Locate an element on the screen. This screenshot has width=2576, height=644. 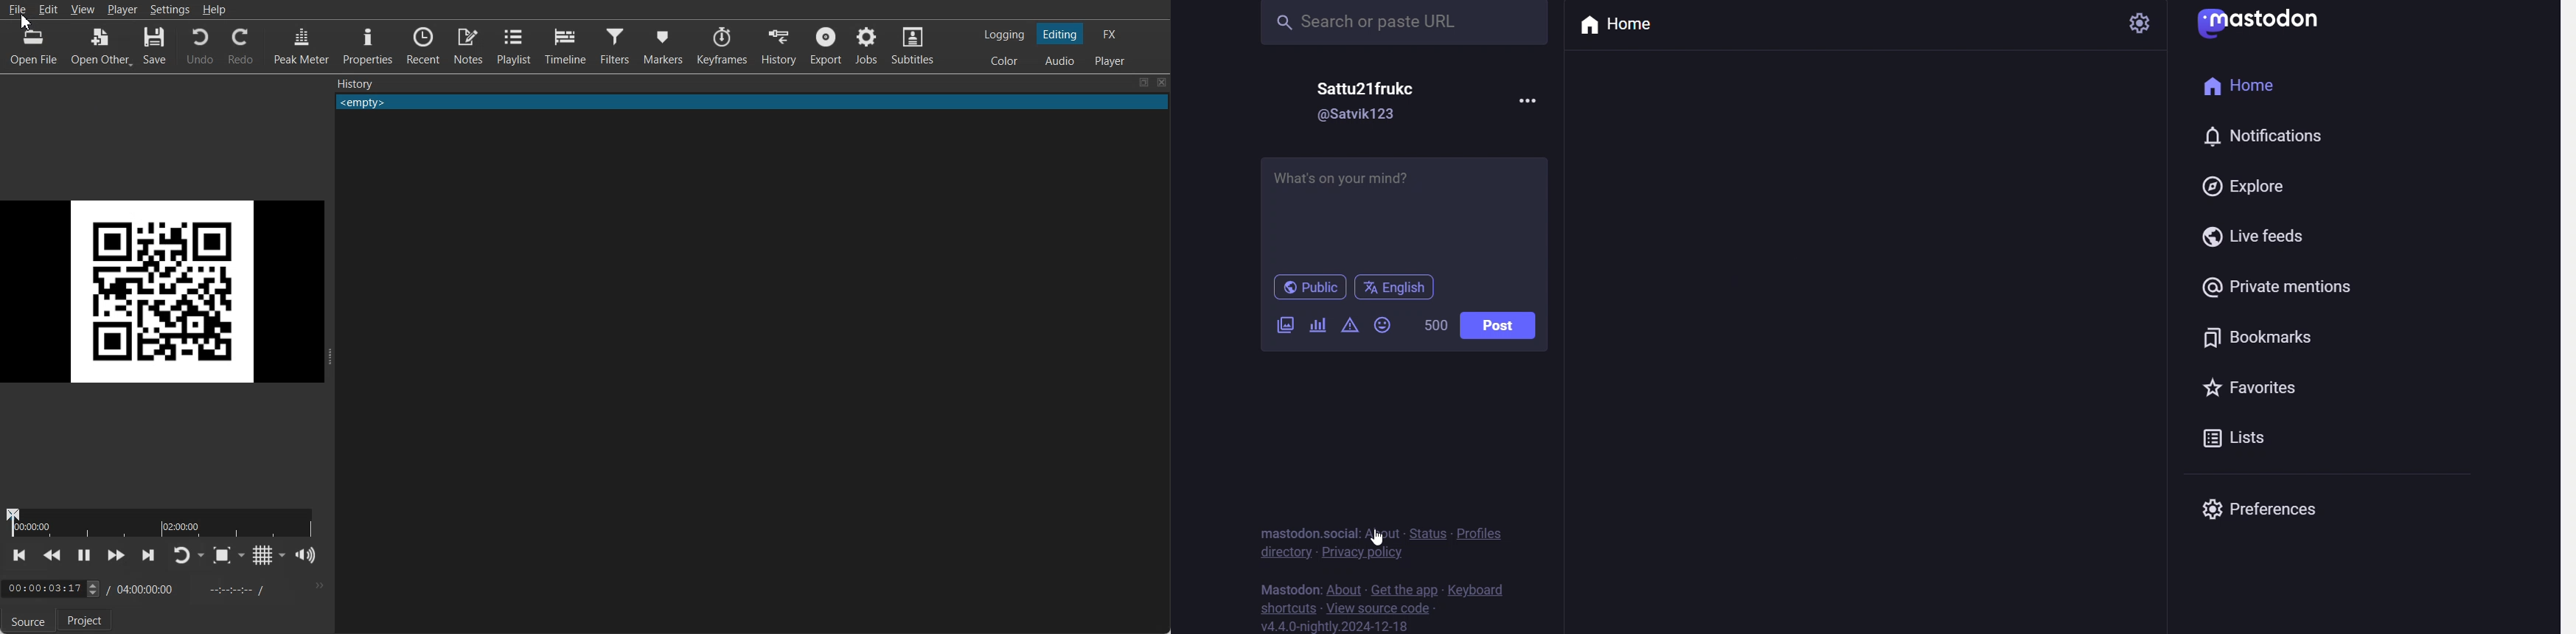
english is located at coordinates (1395, 287).